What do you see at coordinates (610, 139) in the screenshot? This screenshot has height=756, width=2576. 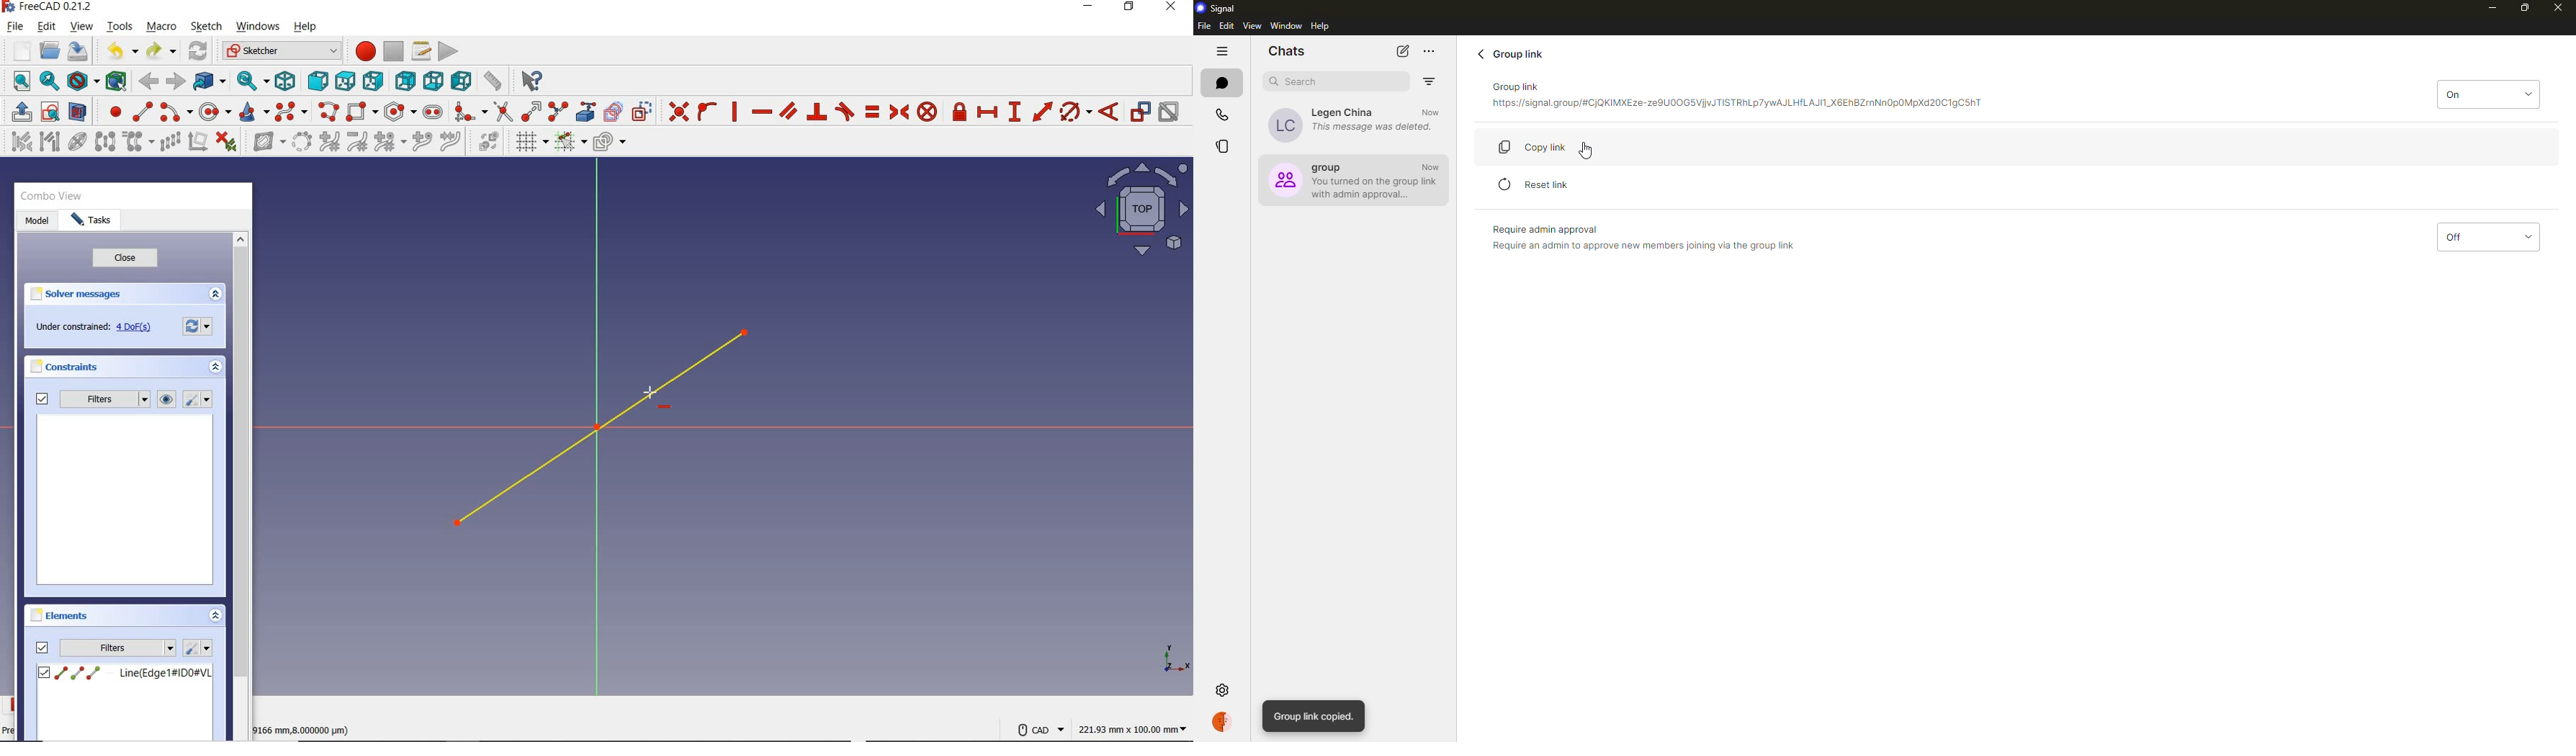 I see `CONFIGURE RENDERING ORDER` at bounding box center [610, 139].